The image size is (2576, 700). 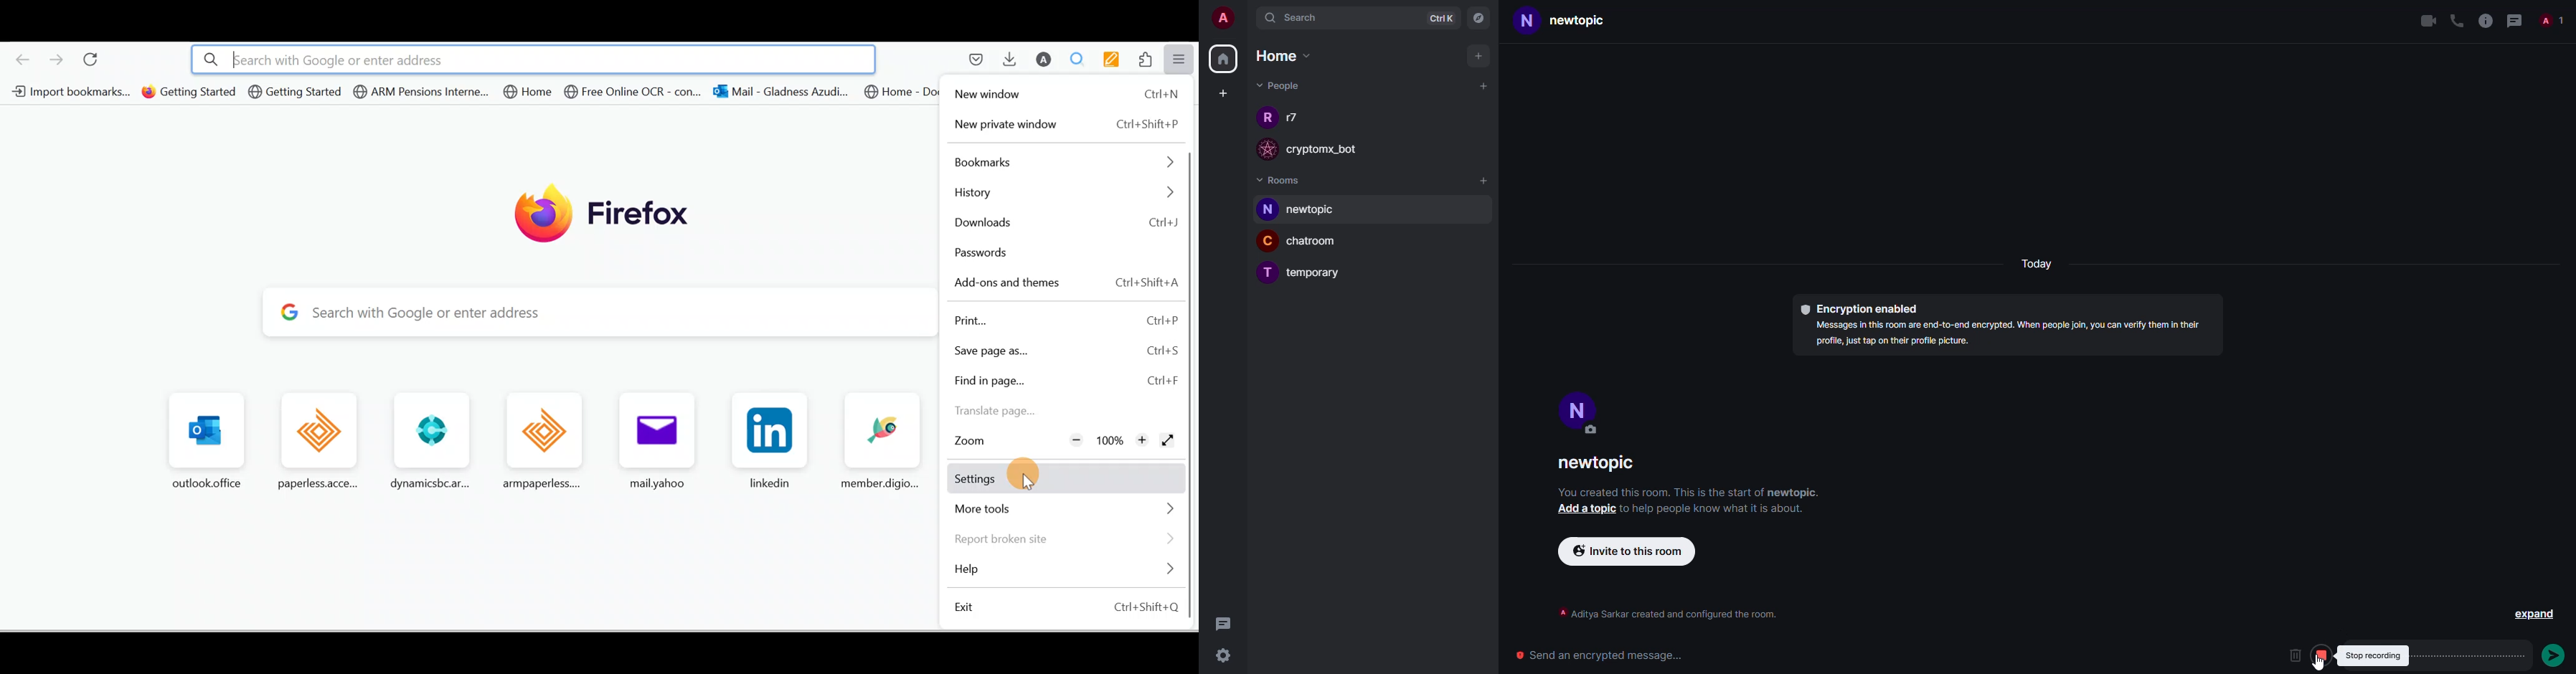 I want to click on Display the window in full screen, so click(x=1170, y=442).